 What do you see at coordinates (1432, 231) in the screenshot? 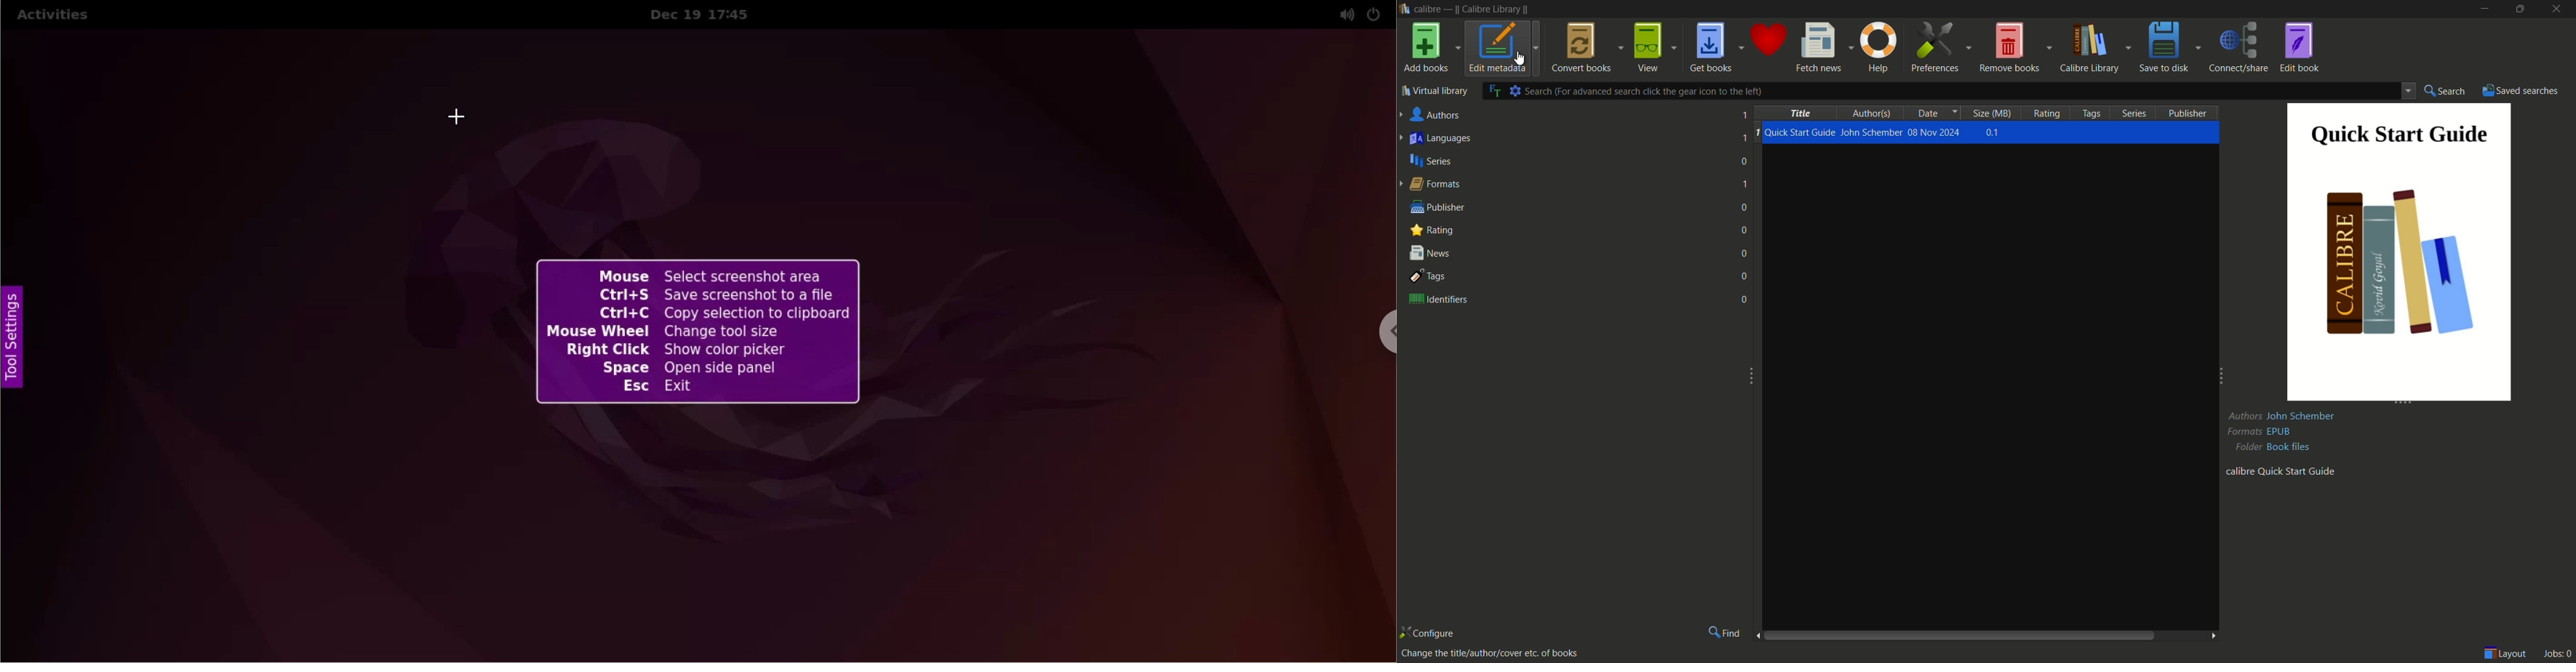
I see `rating` at bounding box center [1432, 231].